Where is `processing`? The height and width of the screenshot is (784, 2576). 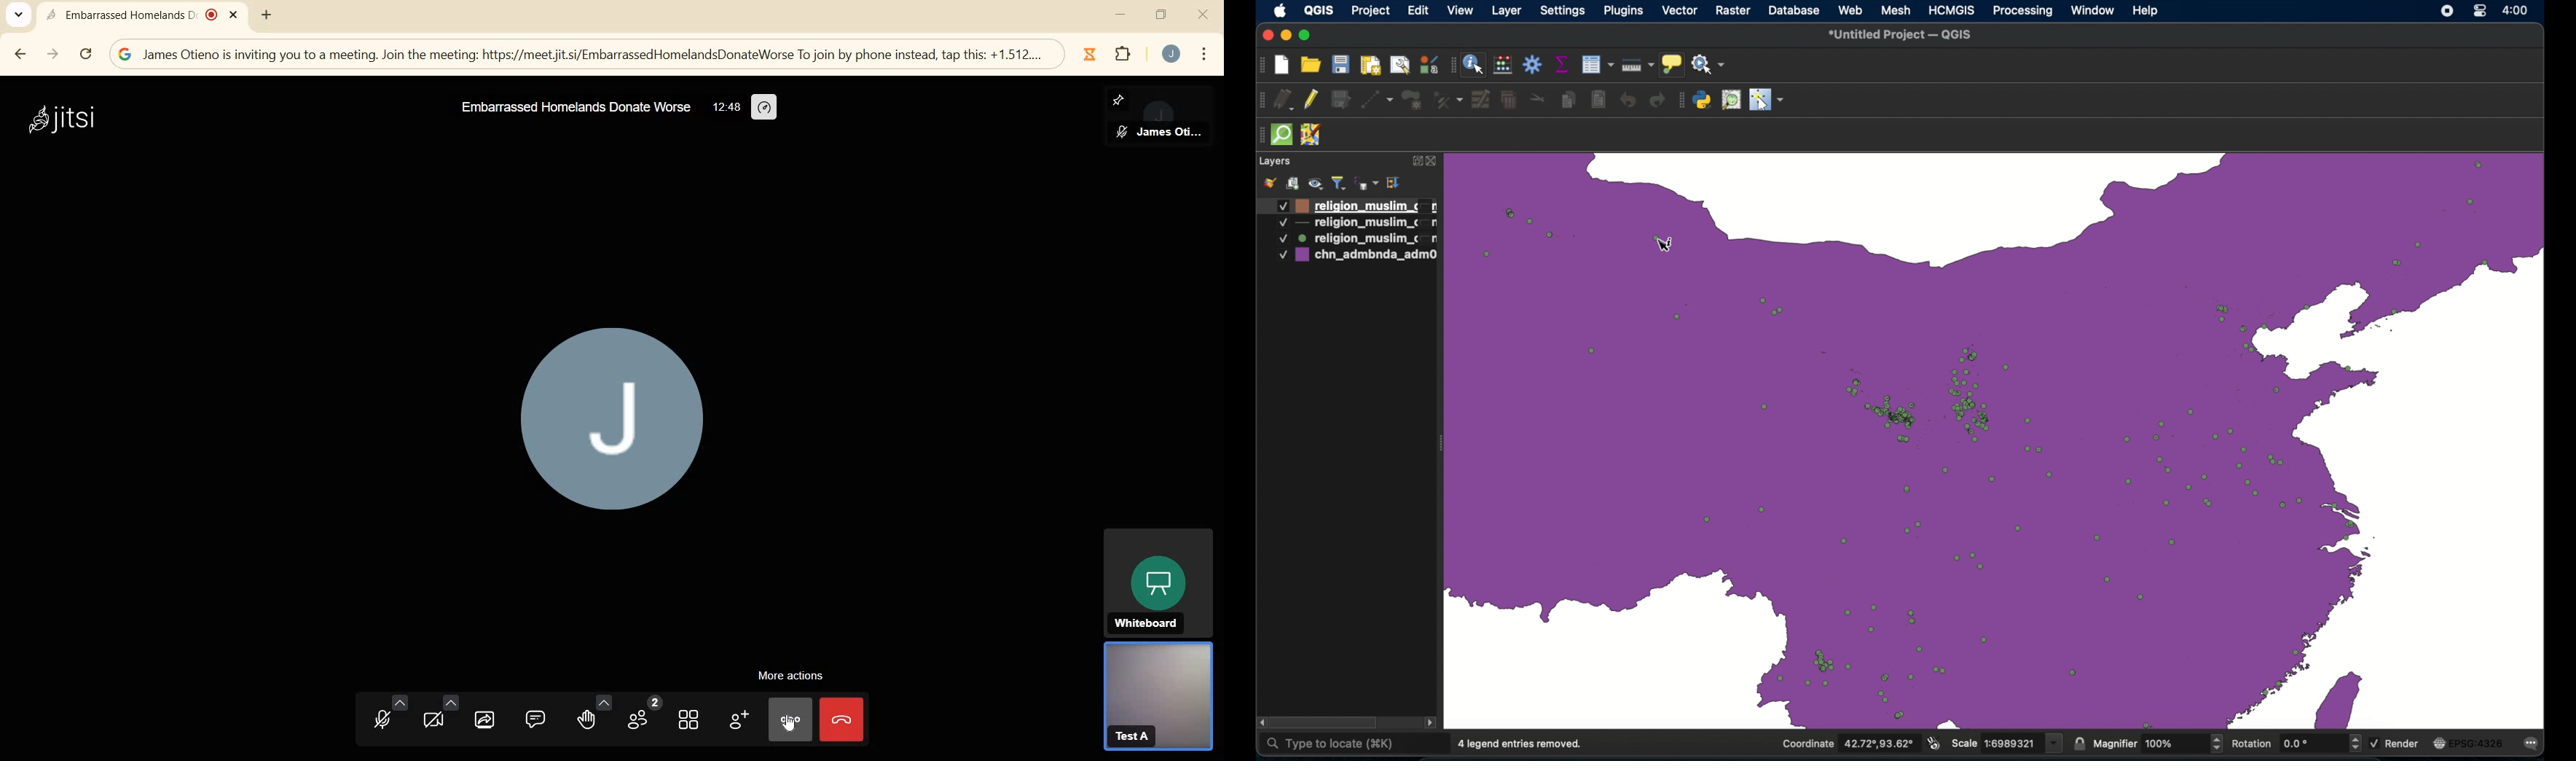
processing is located at coordinates (2020, 11).